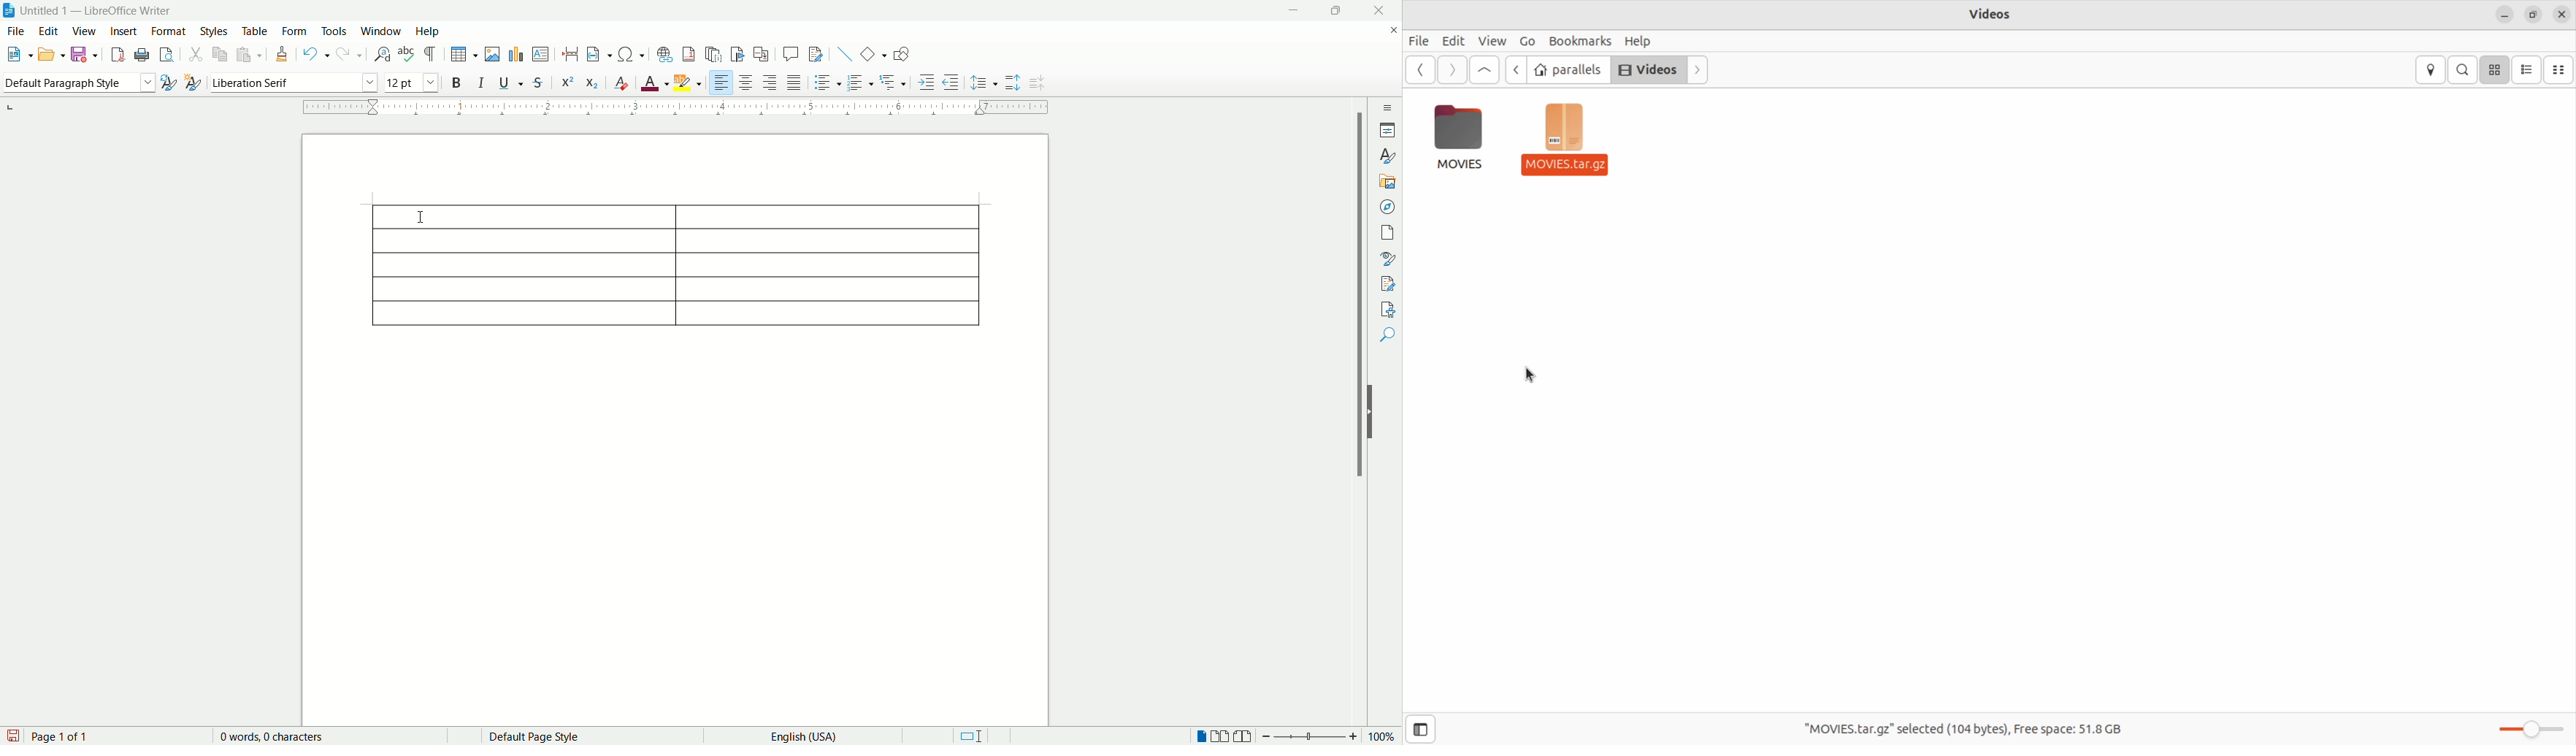 The image size is (2576, 756). I want to click on page, so click(1387, 232).